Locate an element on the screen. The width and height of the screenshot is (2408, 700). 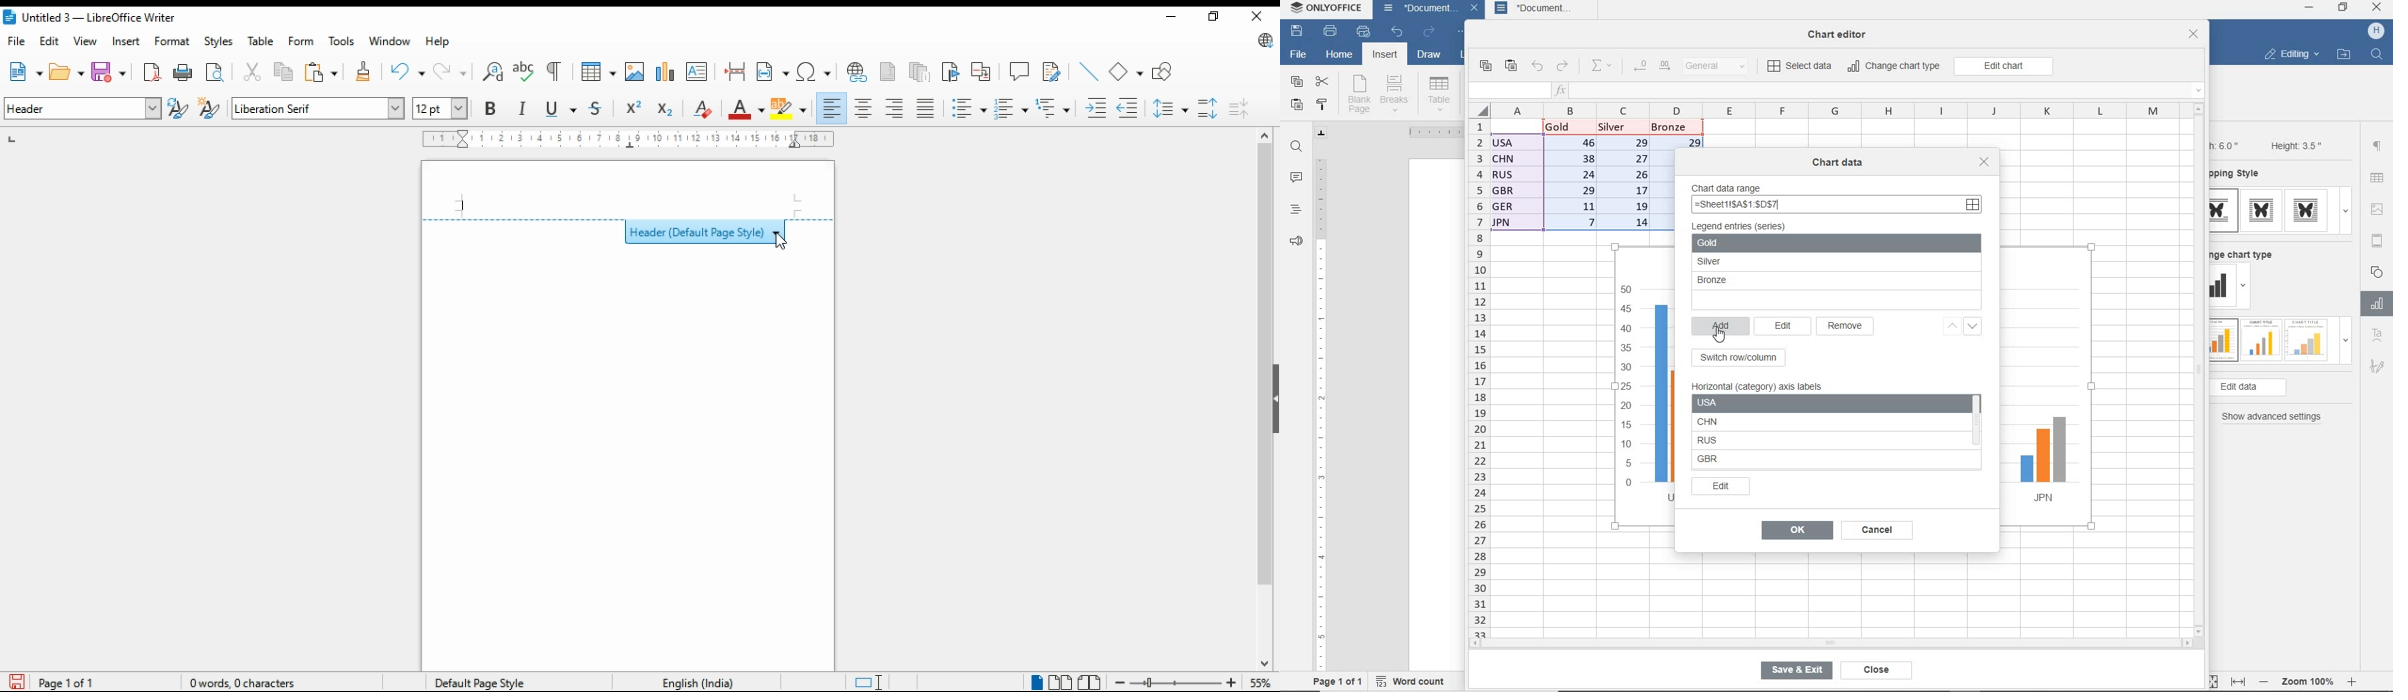
draw is located at coordinates (1430, 56).